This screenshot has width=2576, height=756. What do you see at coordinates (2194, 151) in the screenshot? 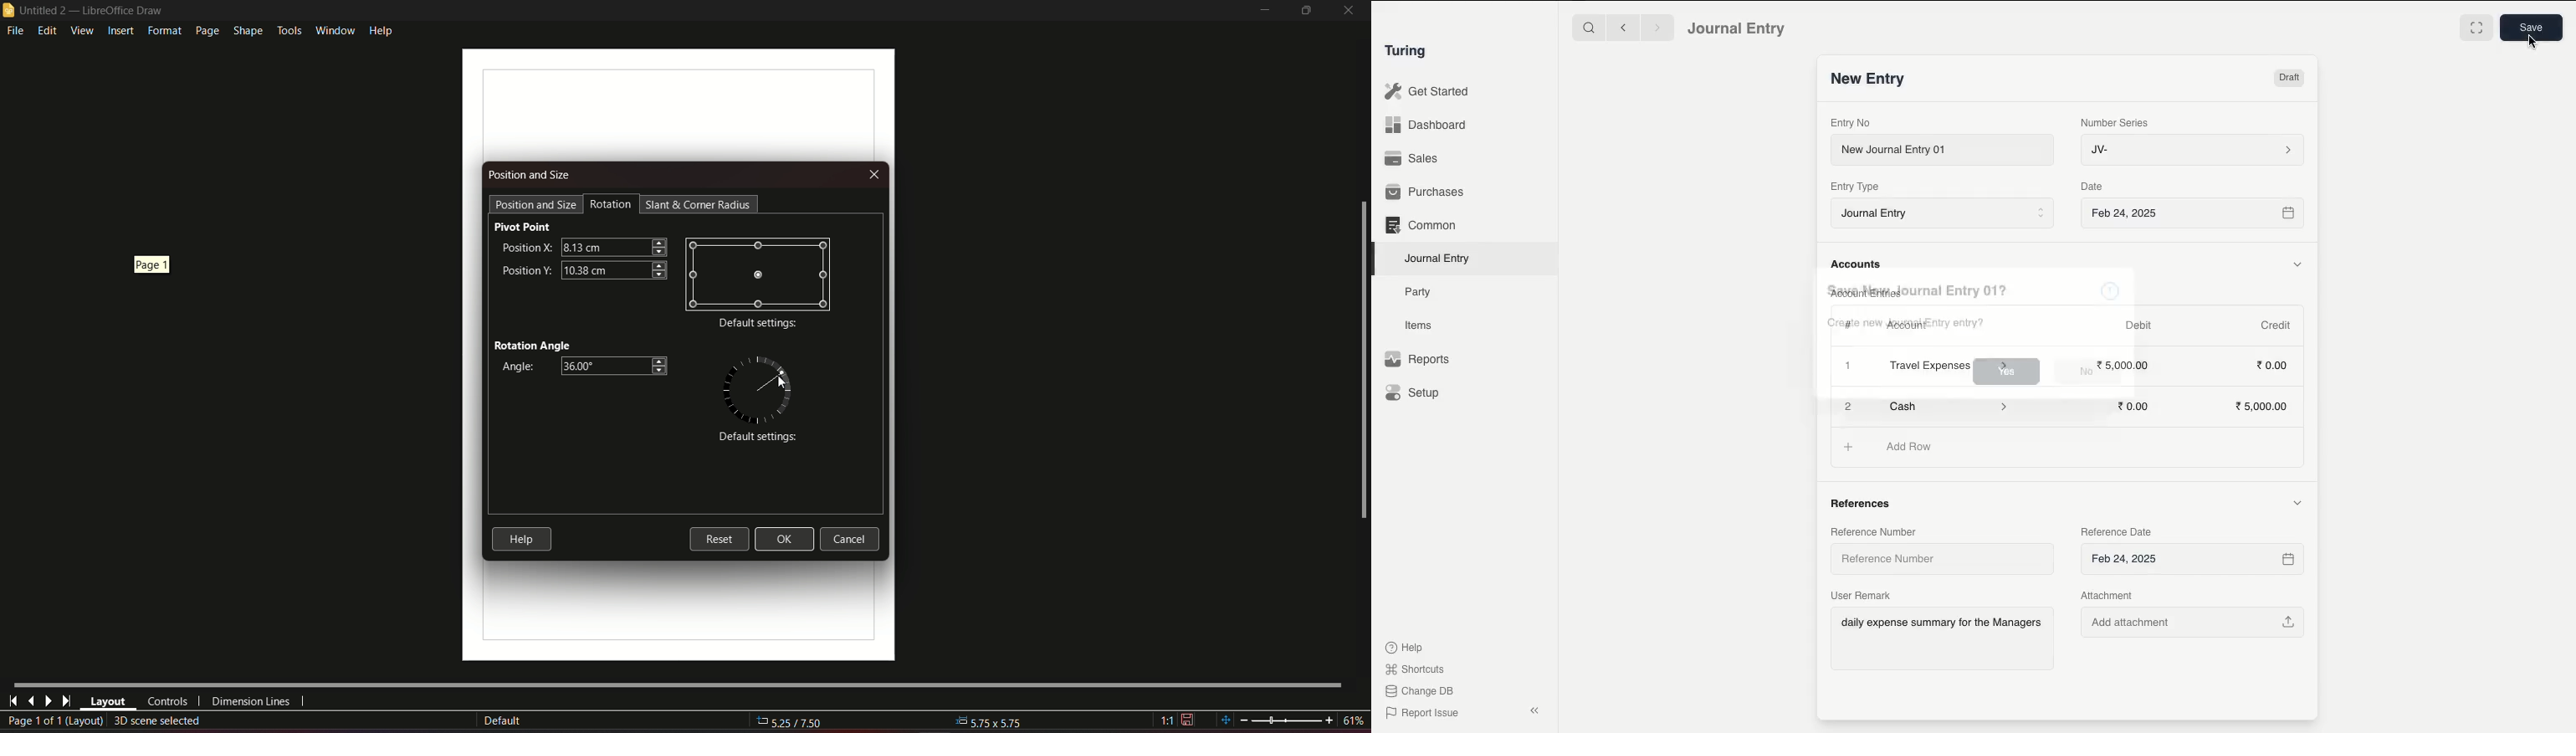
I see `JV-` at bounding box center [2194, 151].